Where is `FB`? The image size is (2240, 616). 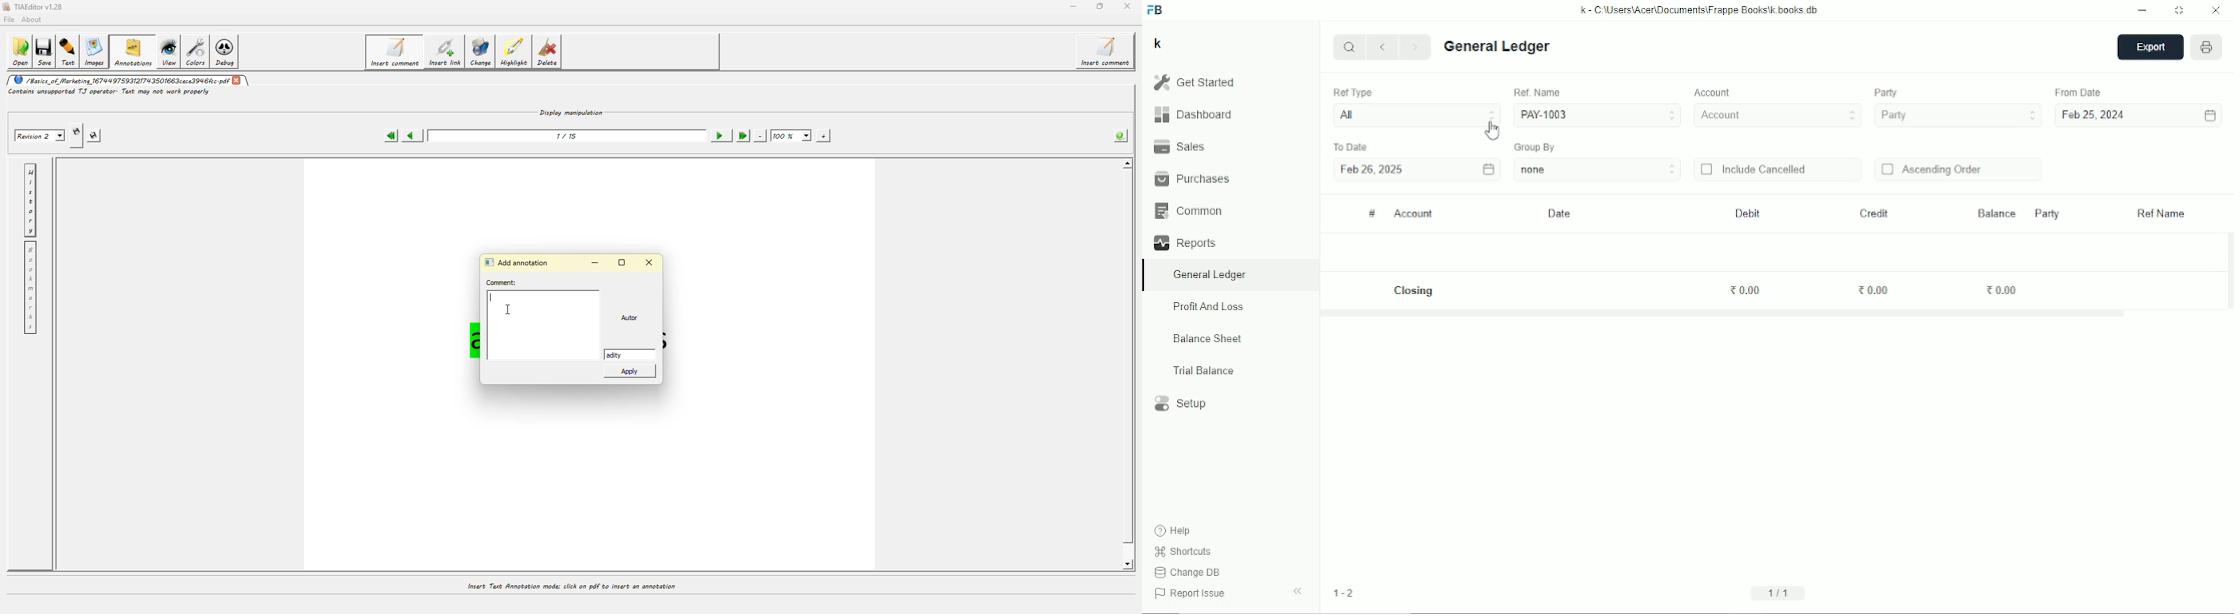 FB is located at coordinates (1155, 10).